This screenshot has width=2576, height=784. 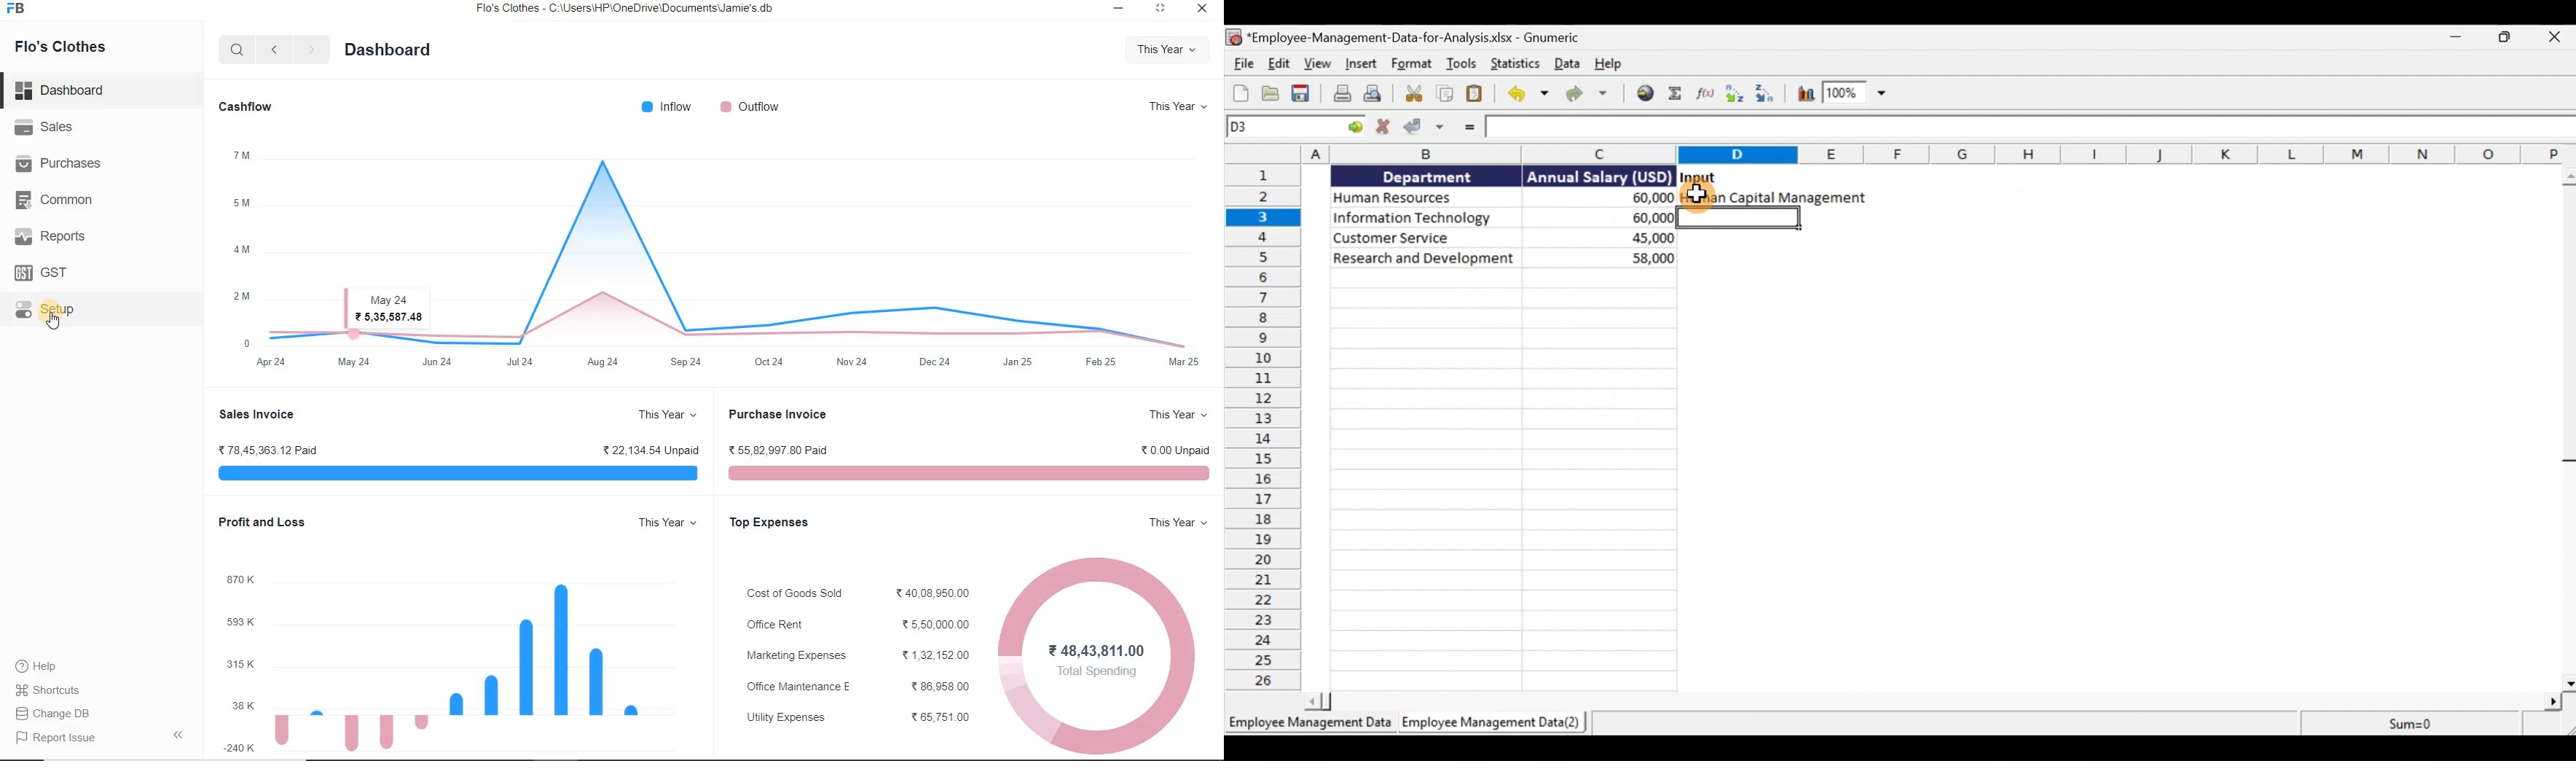 I want to click on 78,45,363.12 Paid, so click(x=268, y=450).